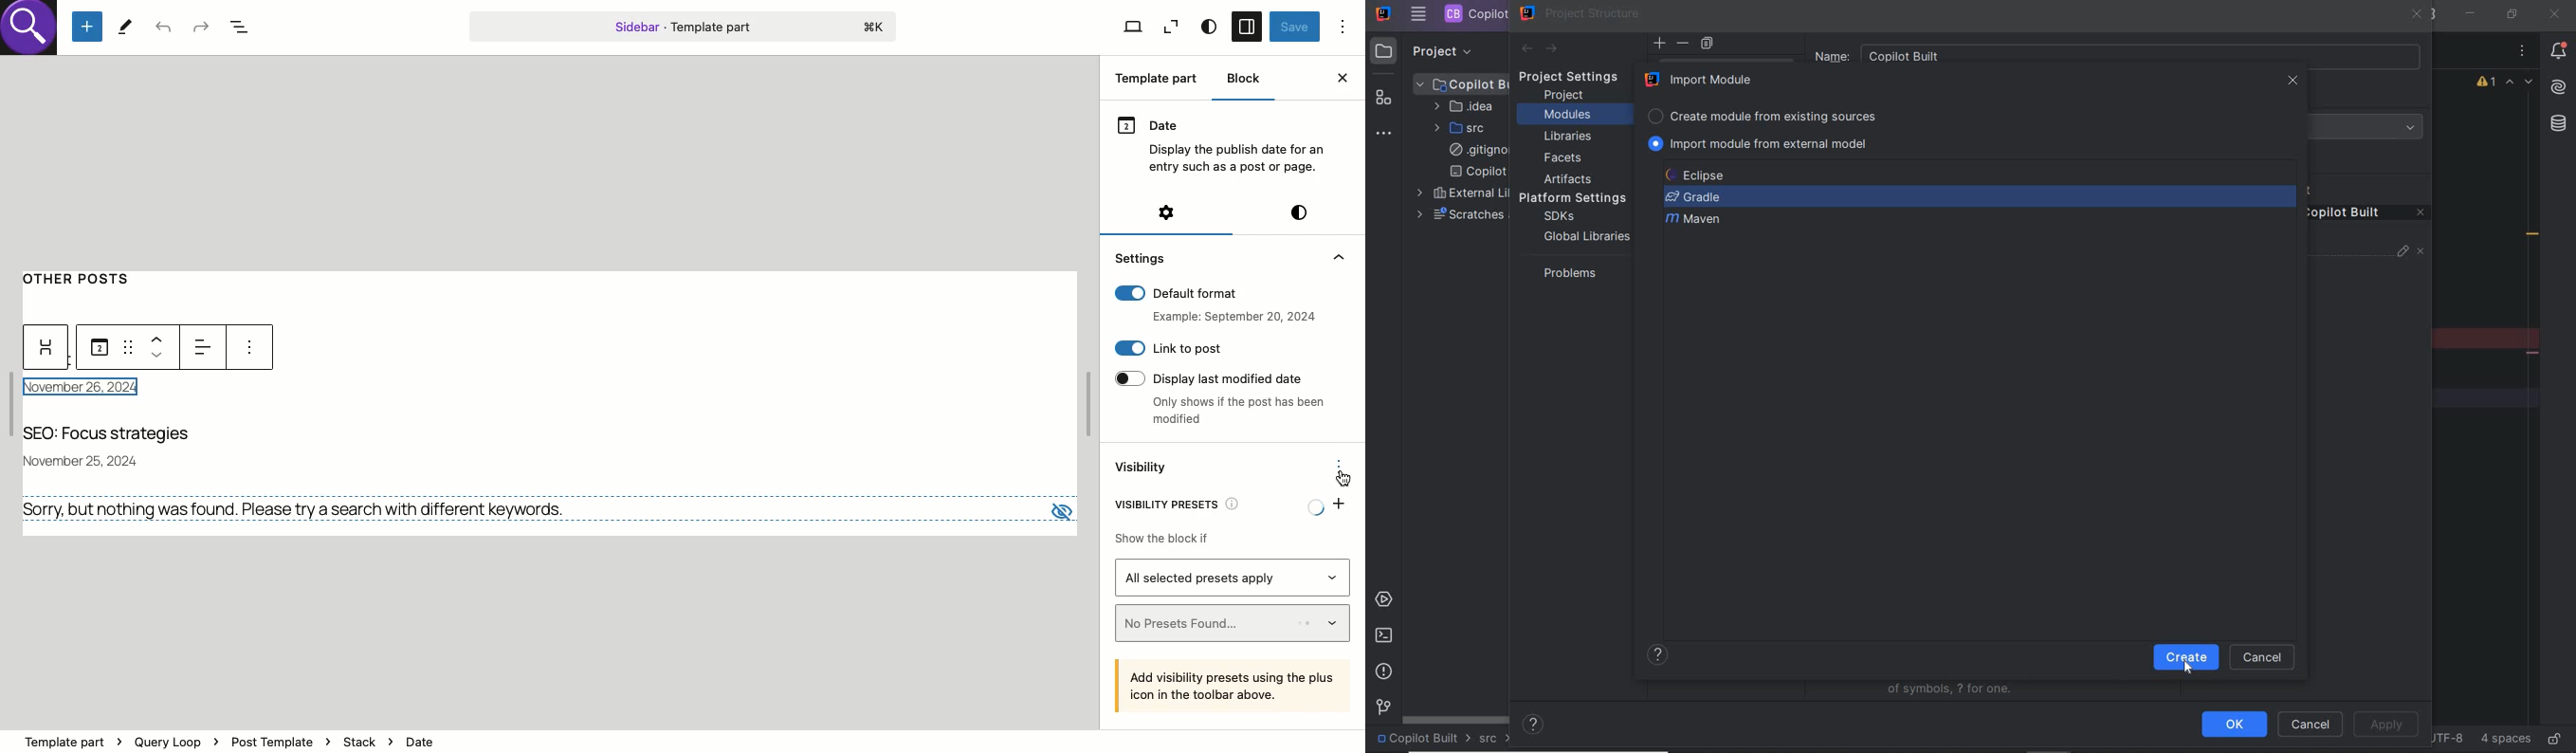 The image size is (2576, 756). Describe the element at coordinates (1659, 43) in the screenshot. I see `add` at that location.